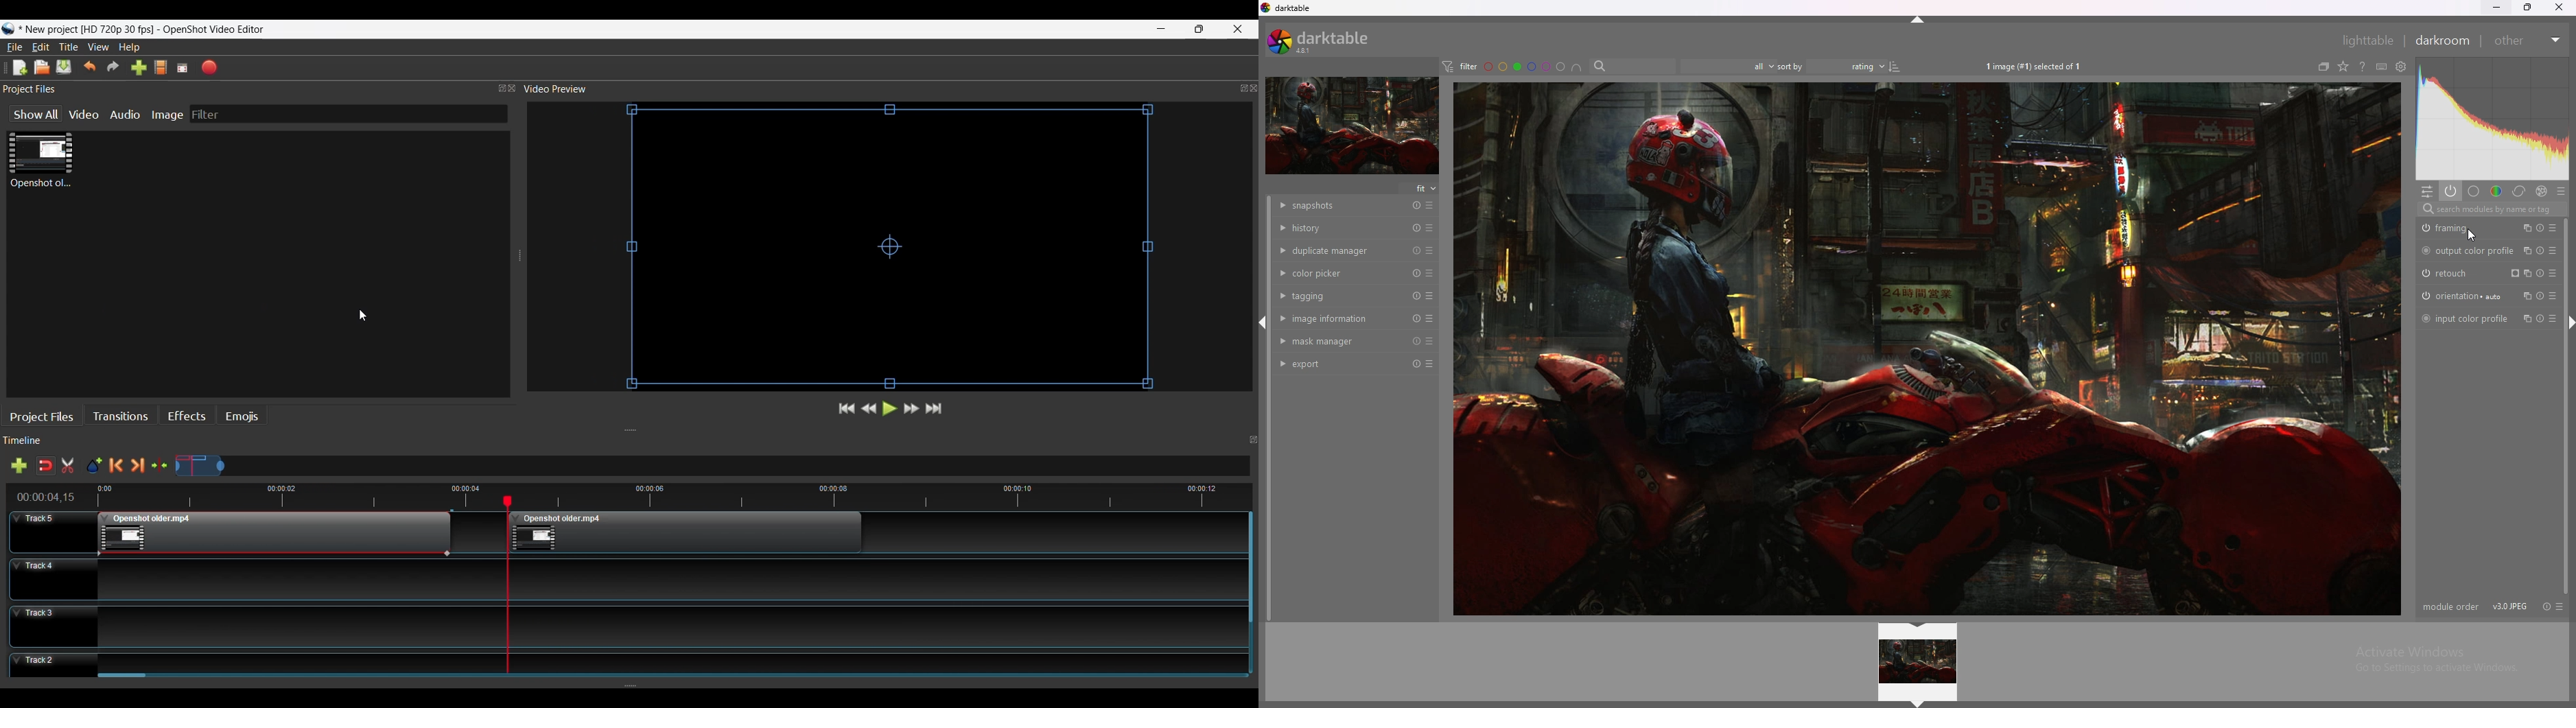 This screenshot has height=728, width=2576. I want to click on correct, so click(2518, 191).